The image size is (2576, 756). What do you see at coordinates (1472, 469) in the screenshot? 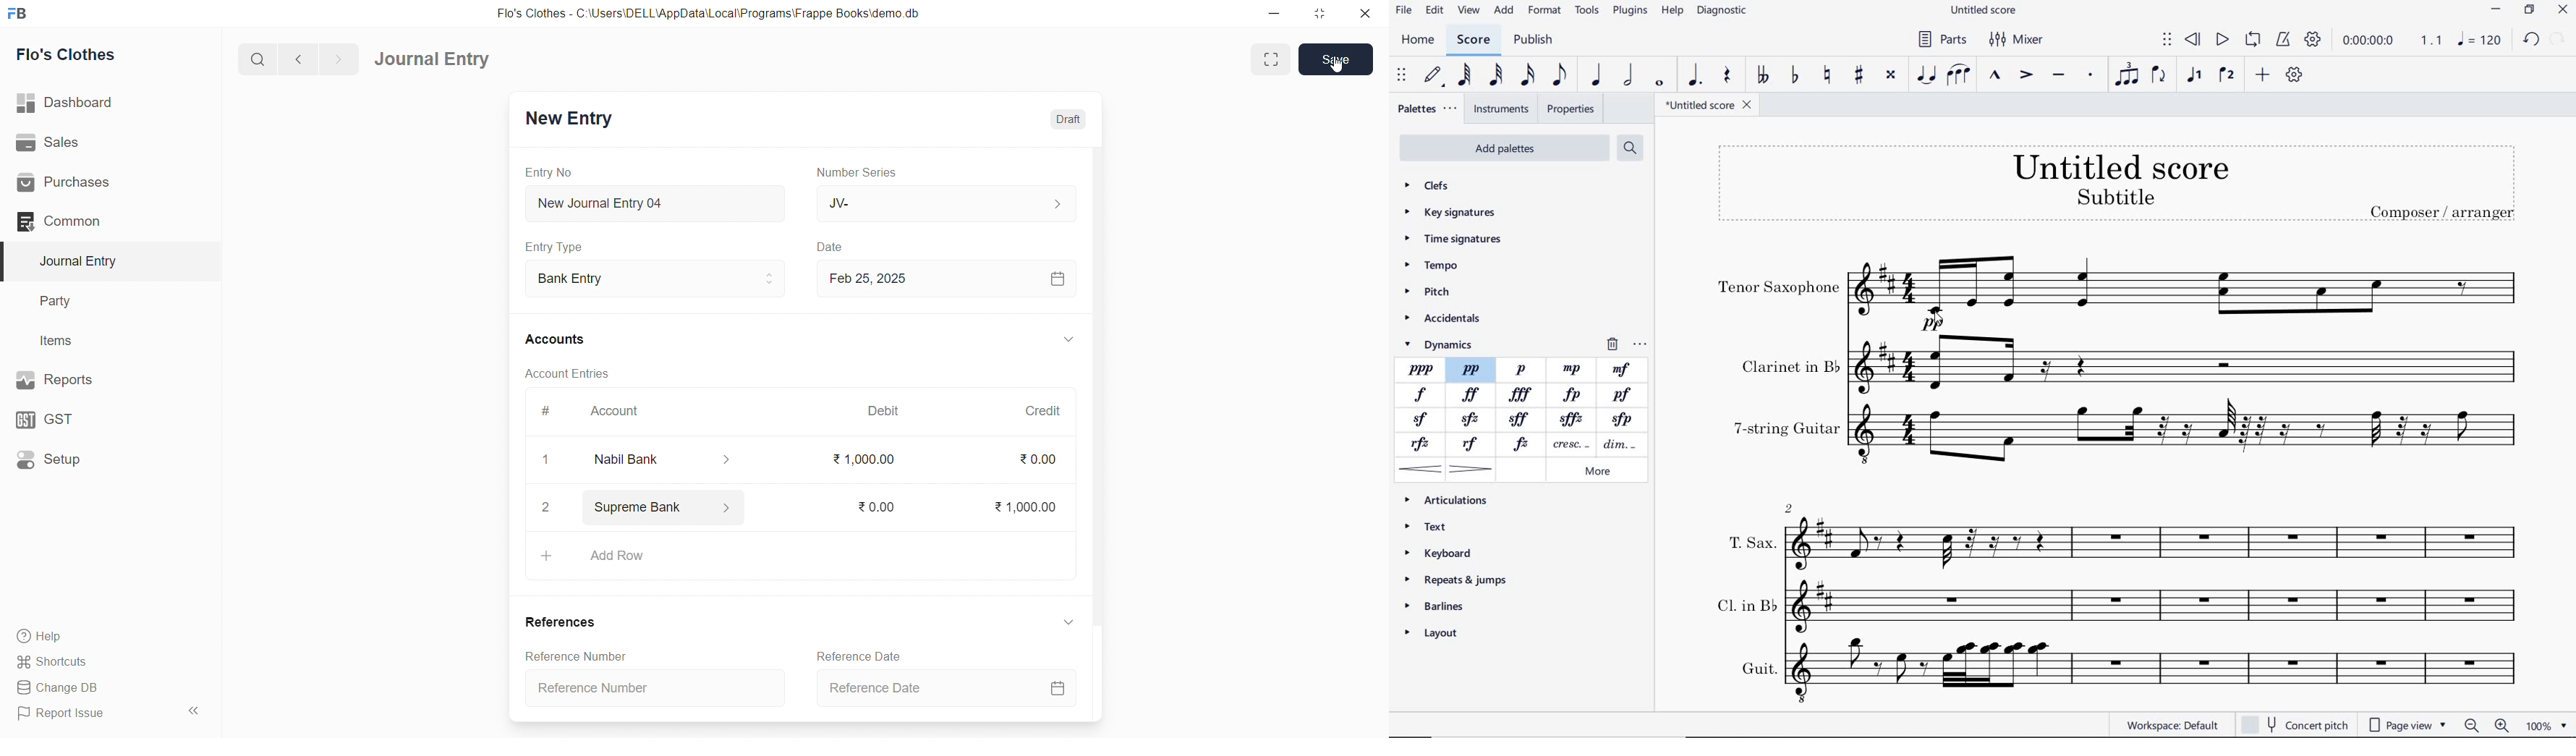
I see `DECRESENDO HAIRPIN` at bounding box center [1472, 469].